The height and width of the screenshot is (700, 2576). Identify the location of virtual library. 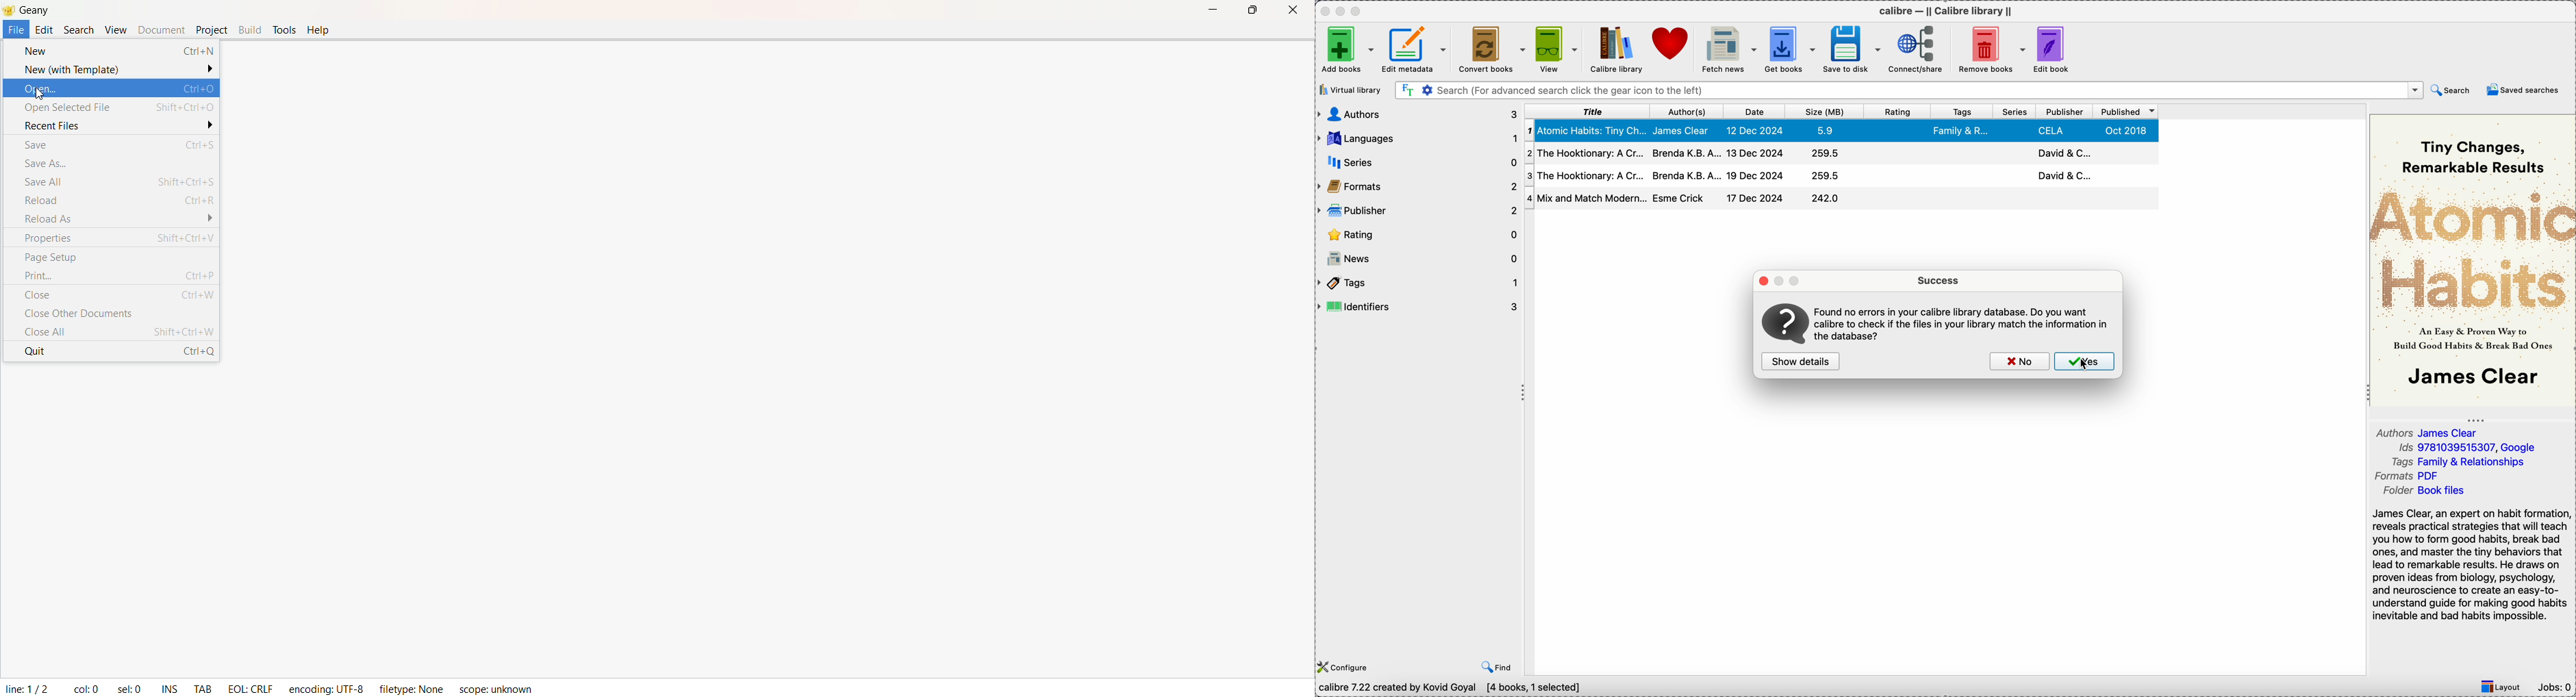
(1350, 89).